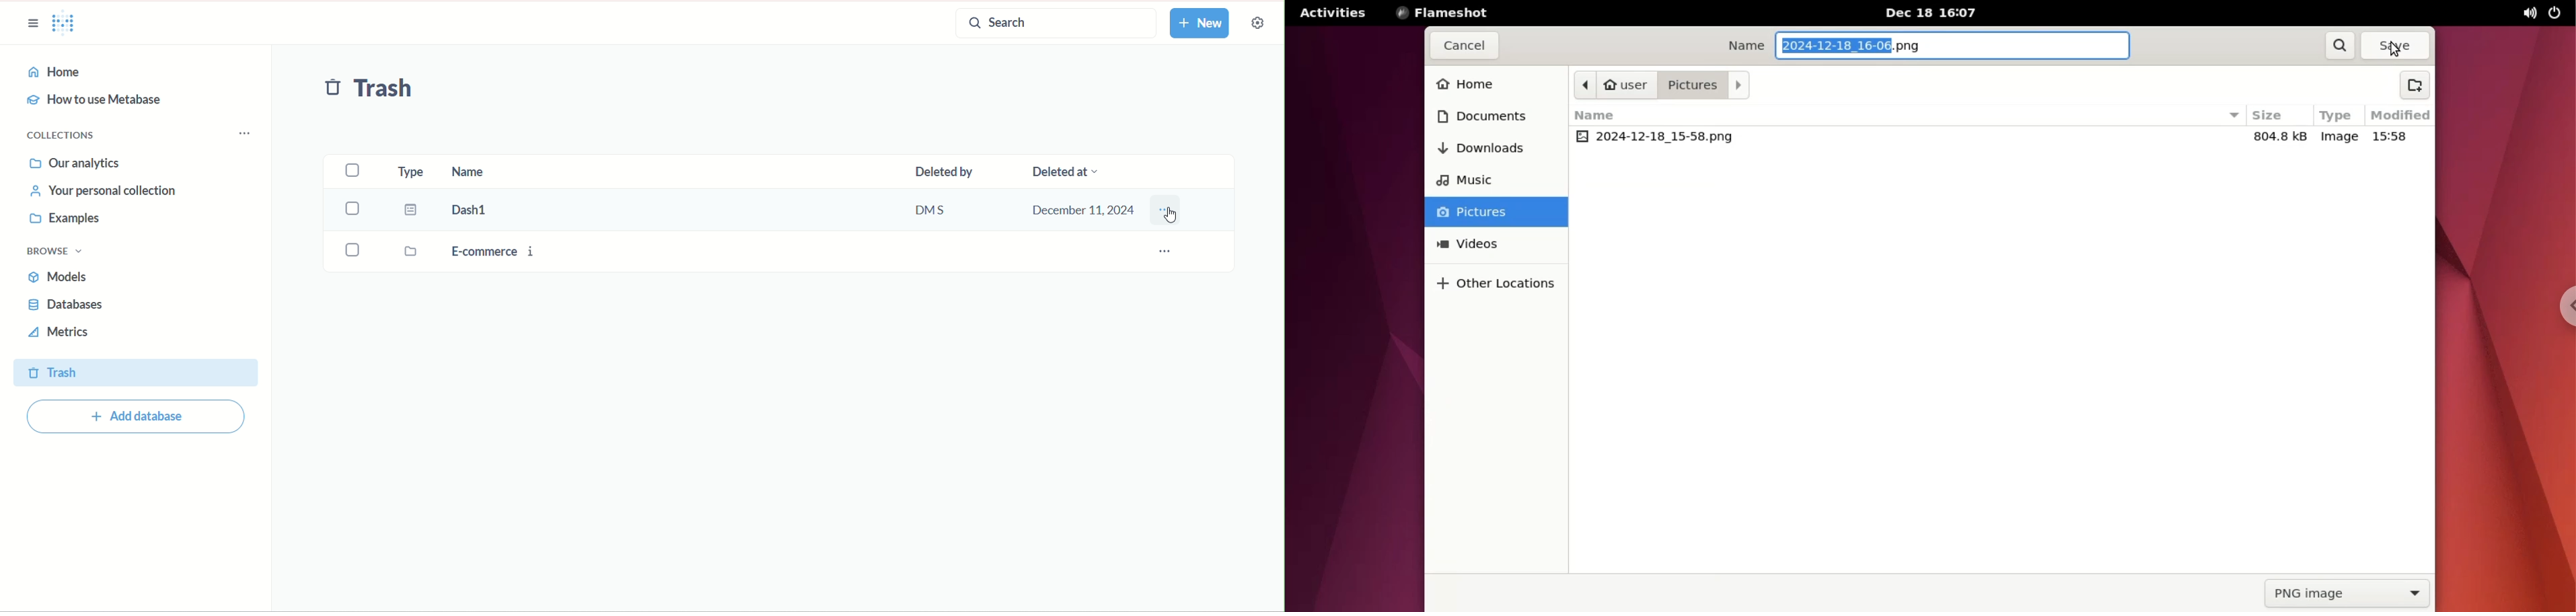 This screenshot has width=2576, height=616. Describe the element at coordinates (413, 212) in the screenshot. I see `dashboard icon` at that location.